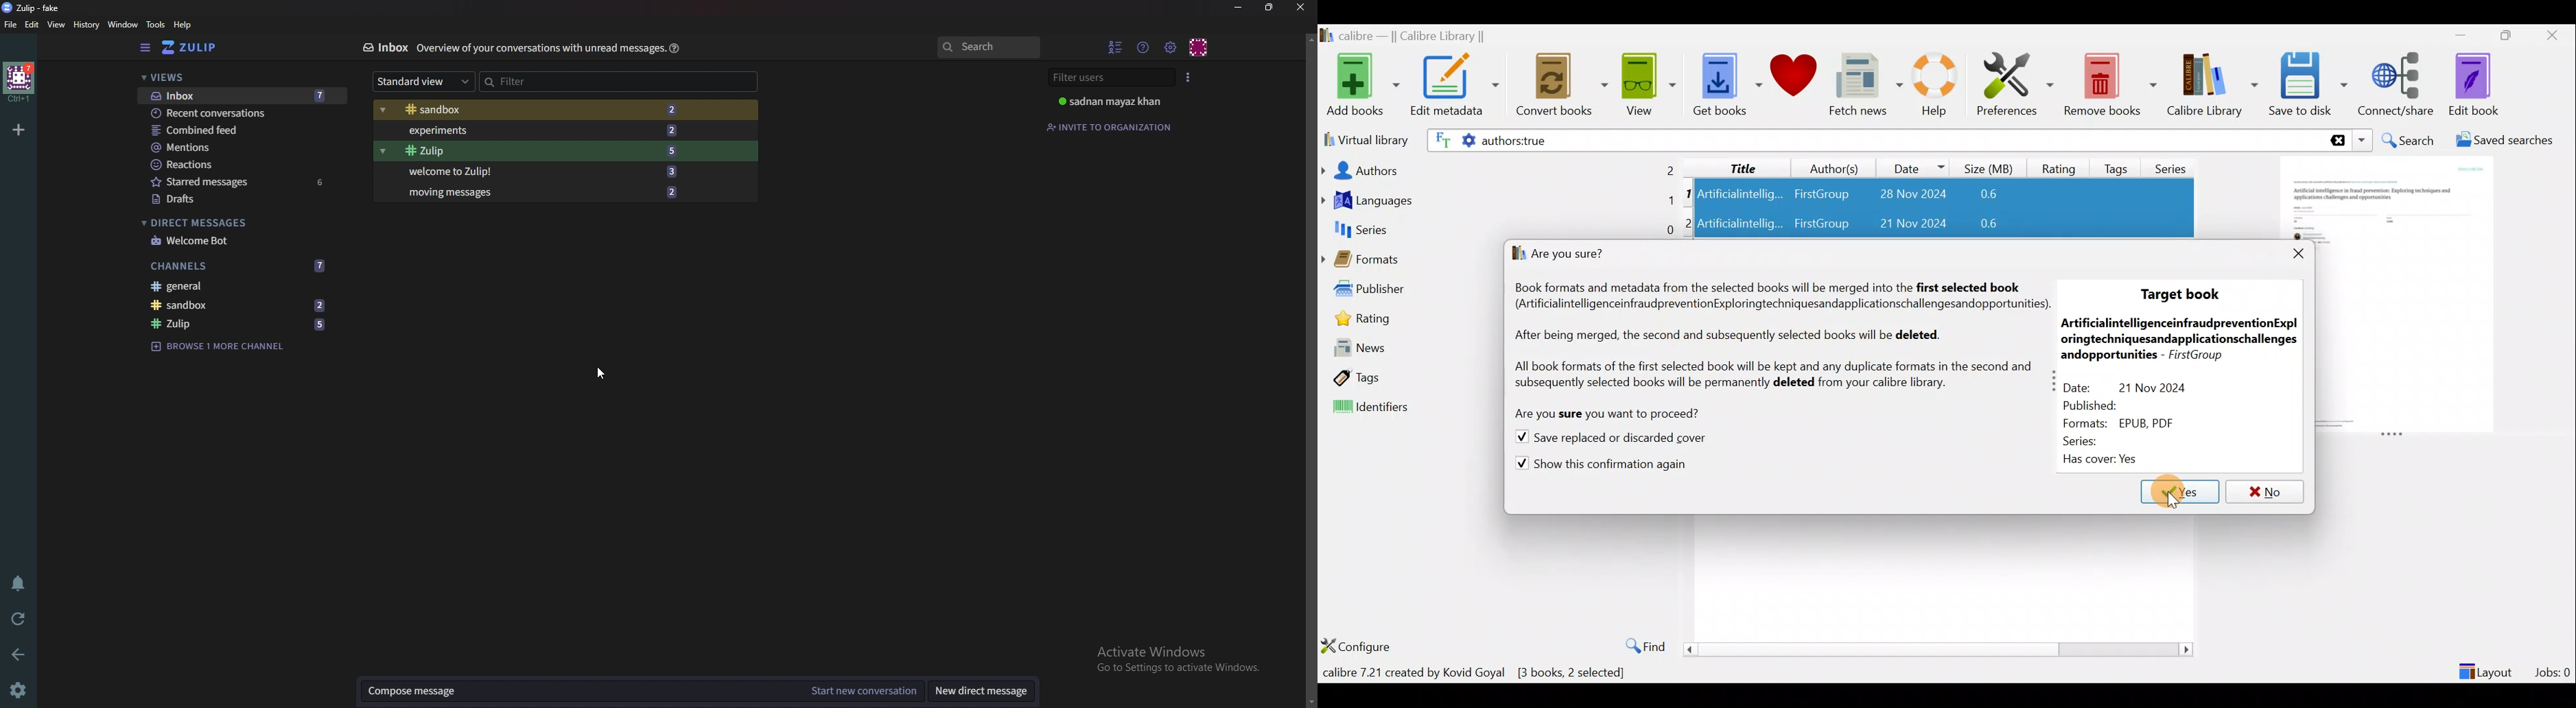  I want to click on Published:, so click(2099, 404).